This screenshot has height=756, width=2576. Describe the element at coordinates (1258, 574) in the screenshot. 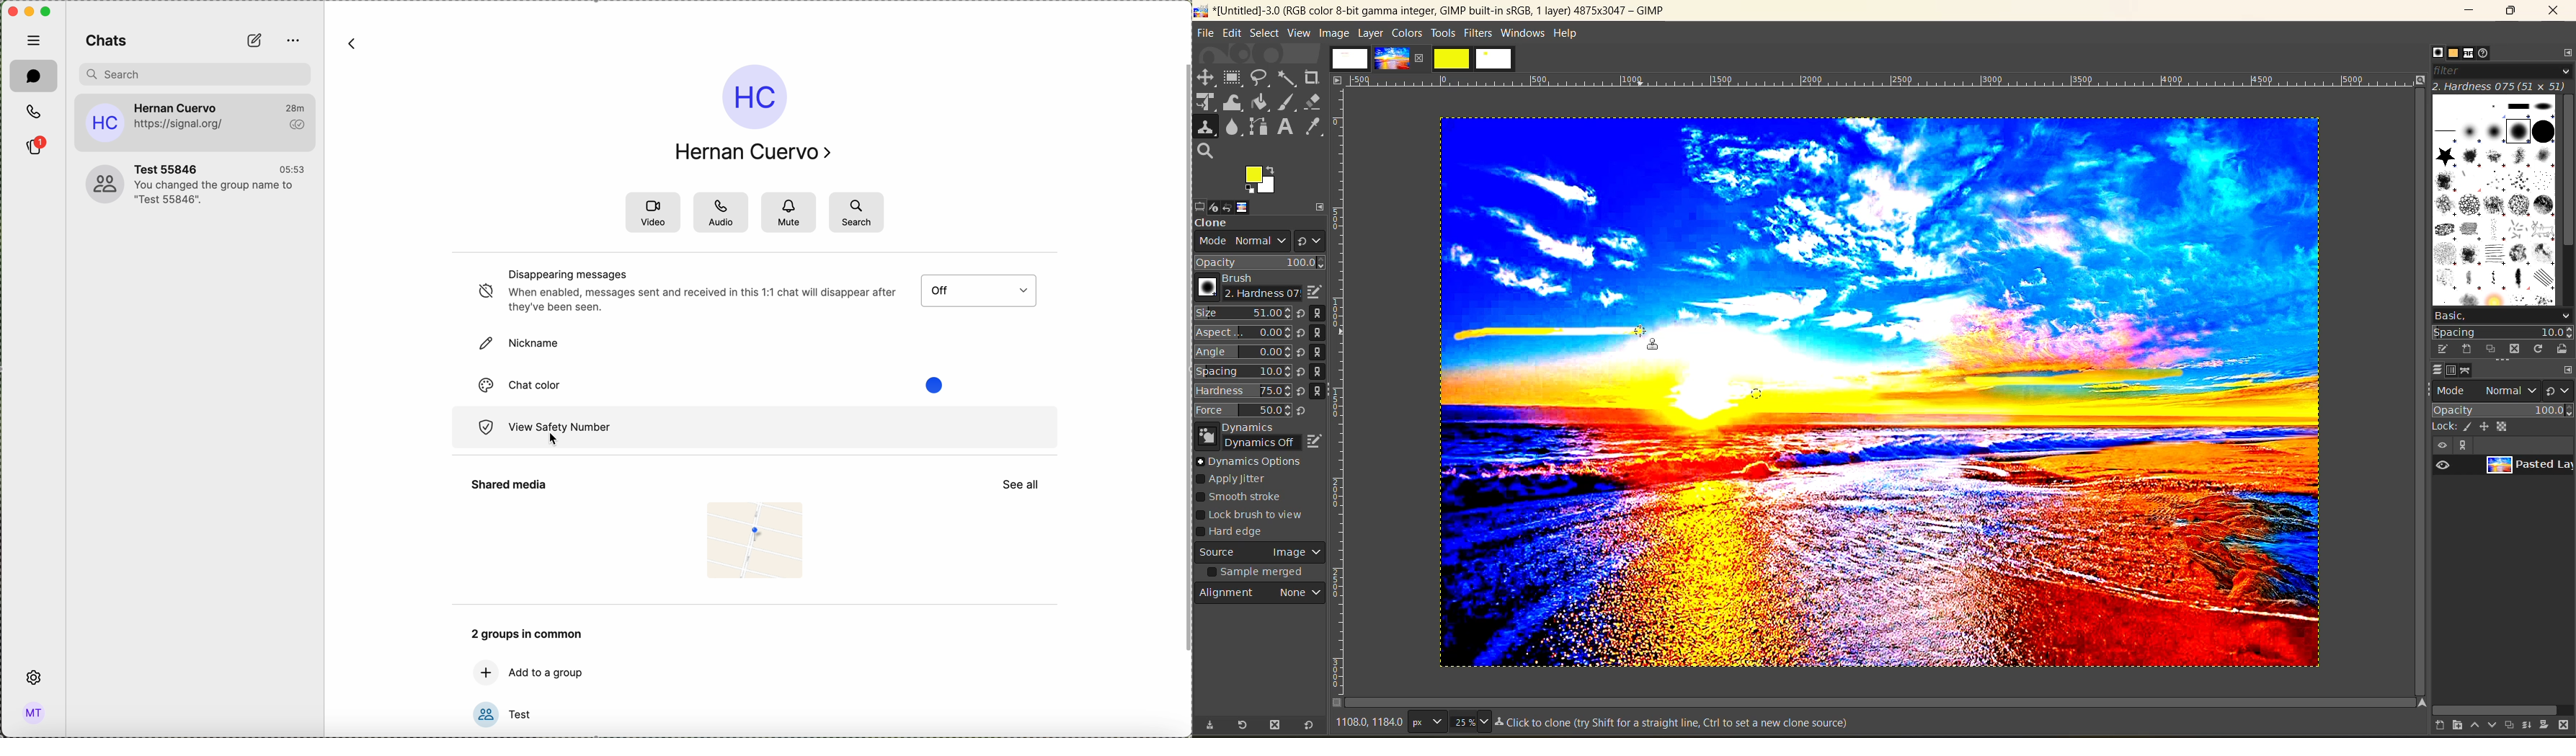

I see `sample merged` at that location.